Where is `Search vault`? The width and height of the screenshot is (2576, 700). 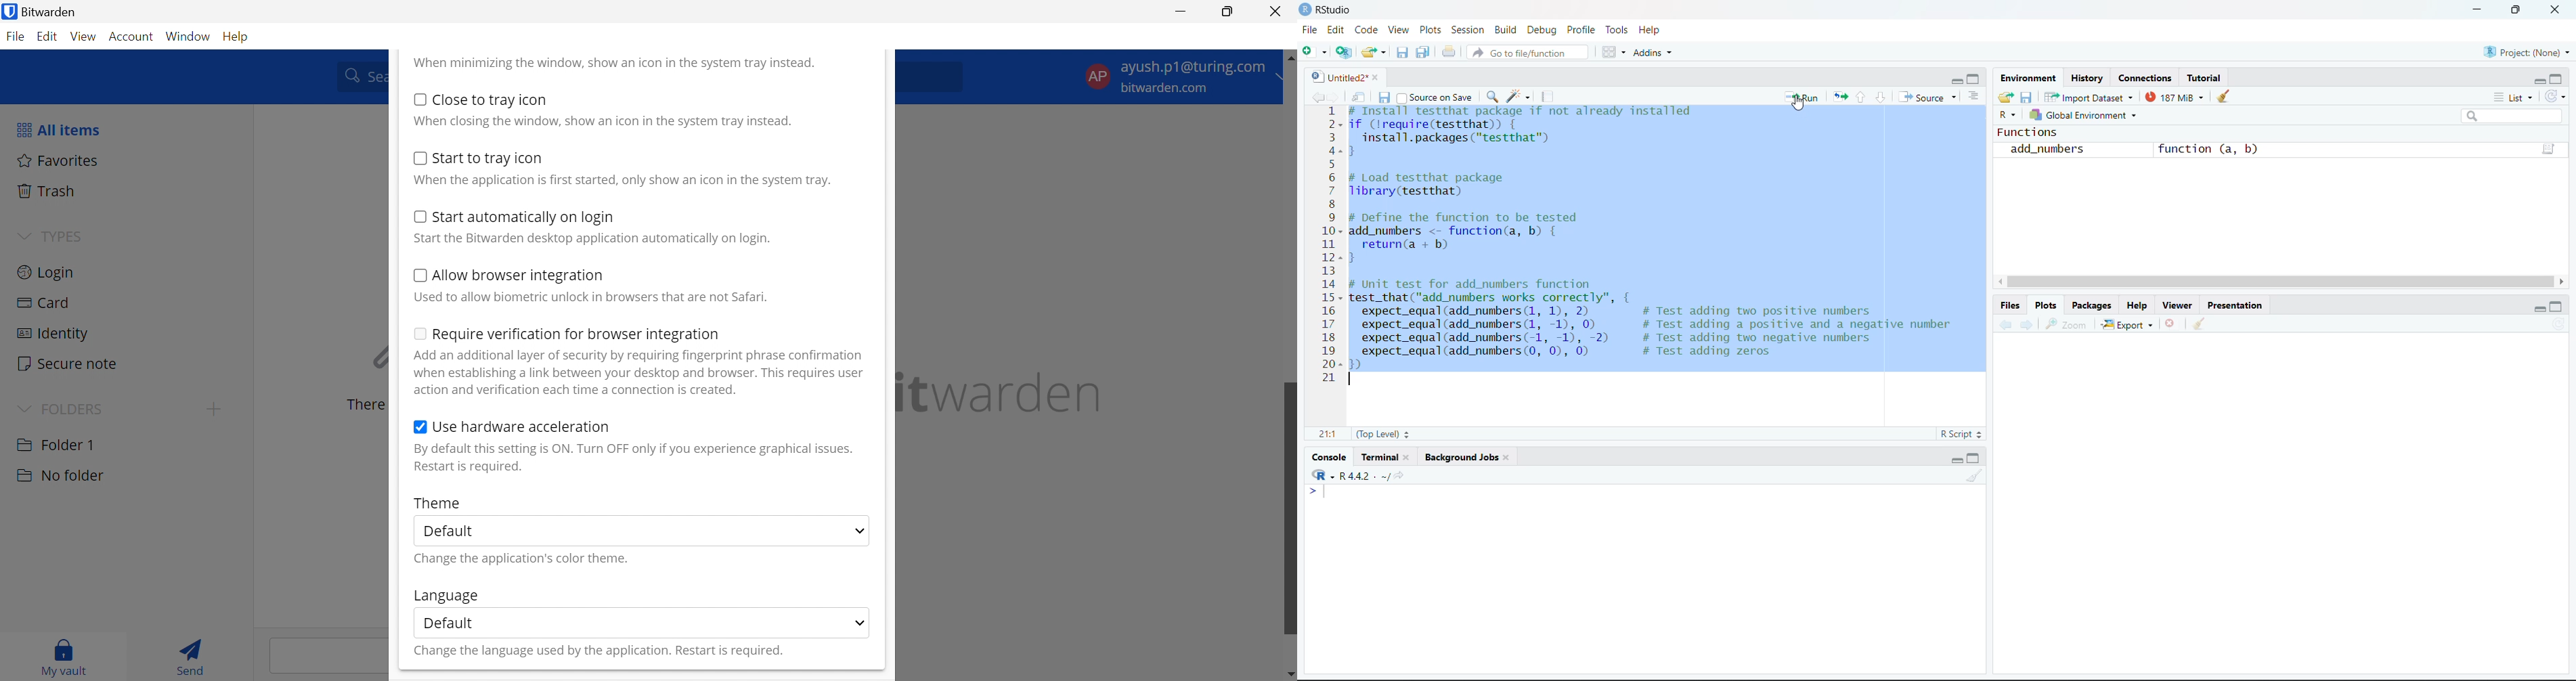
Search vault is located at coordinates (358, 75).